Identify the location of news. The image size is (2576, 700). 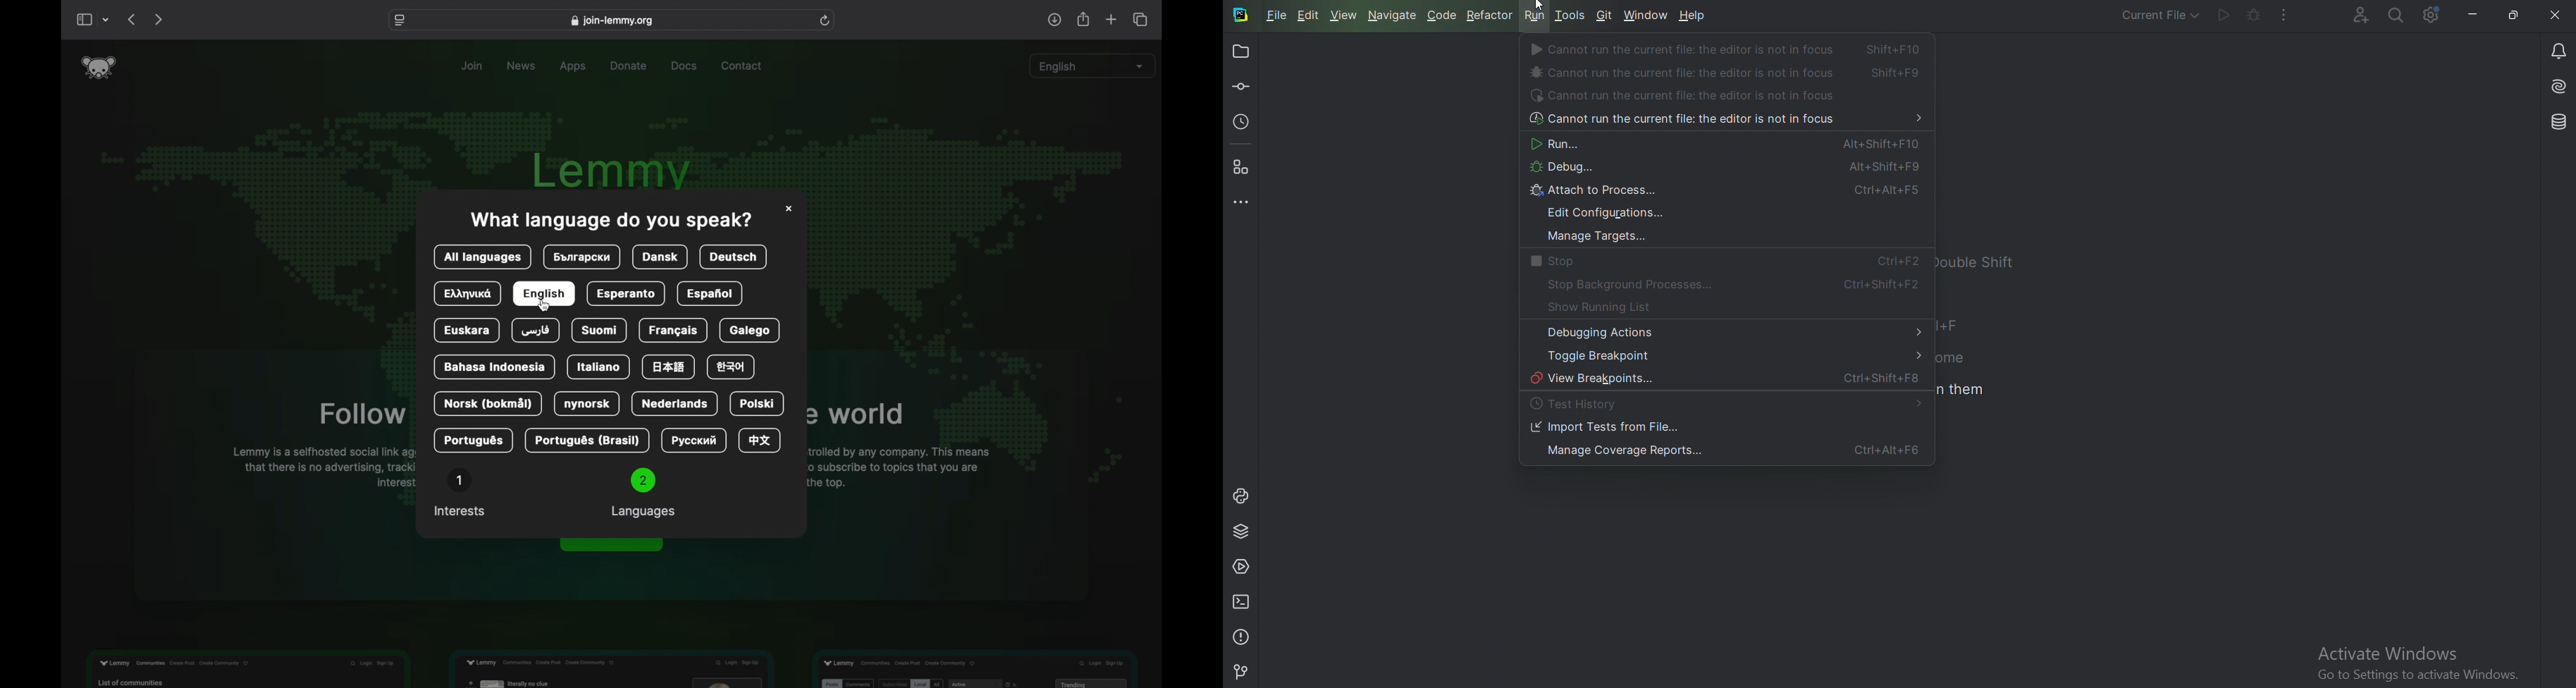
(522, 66).